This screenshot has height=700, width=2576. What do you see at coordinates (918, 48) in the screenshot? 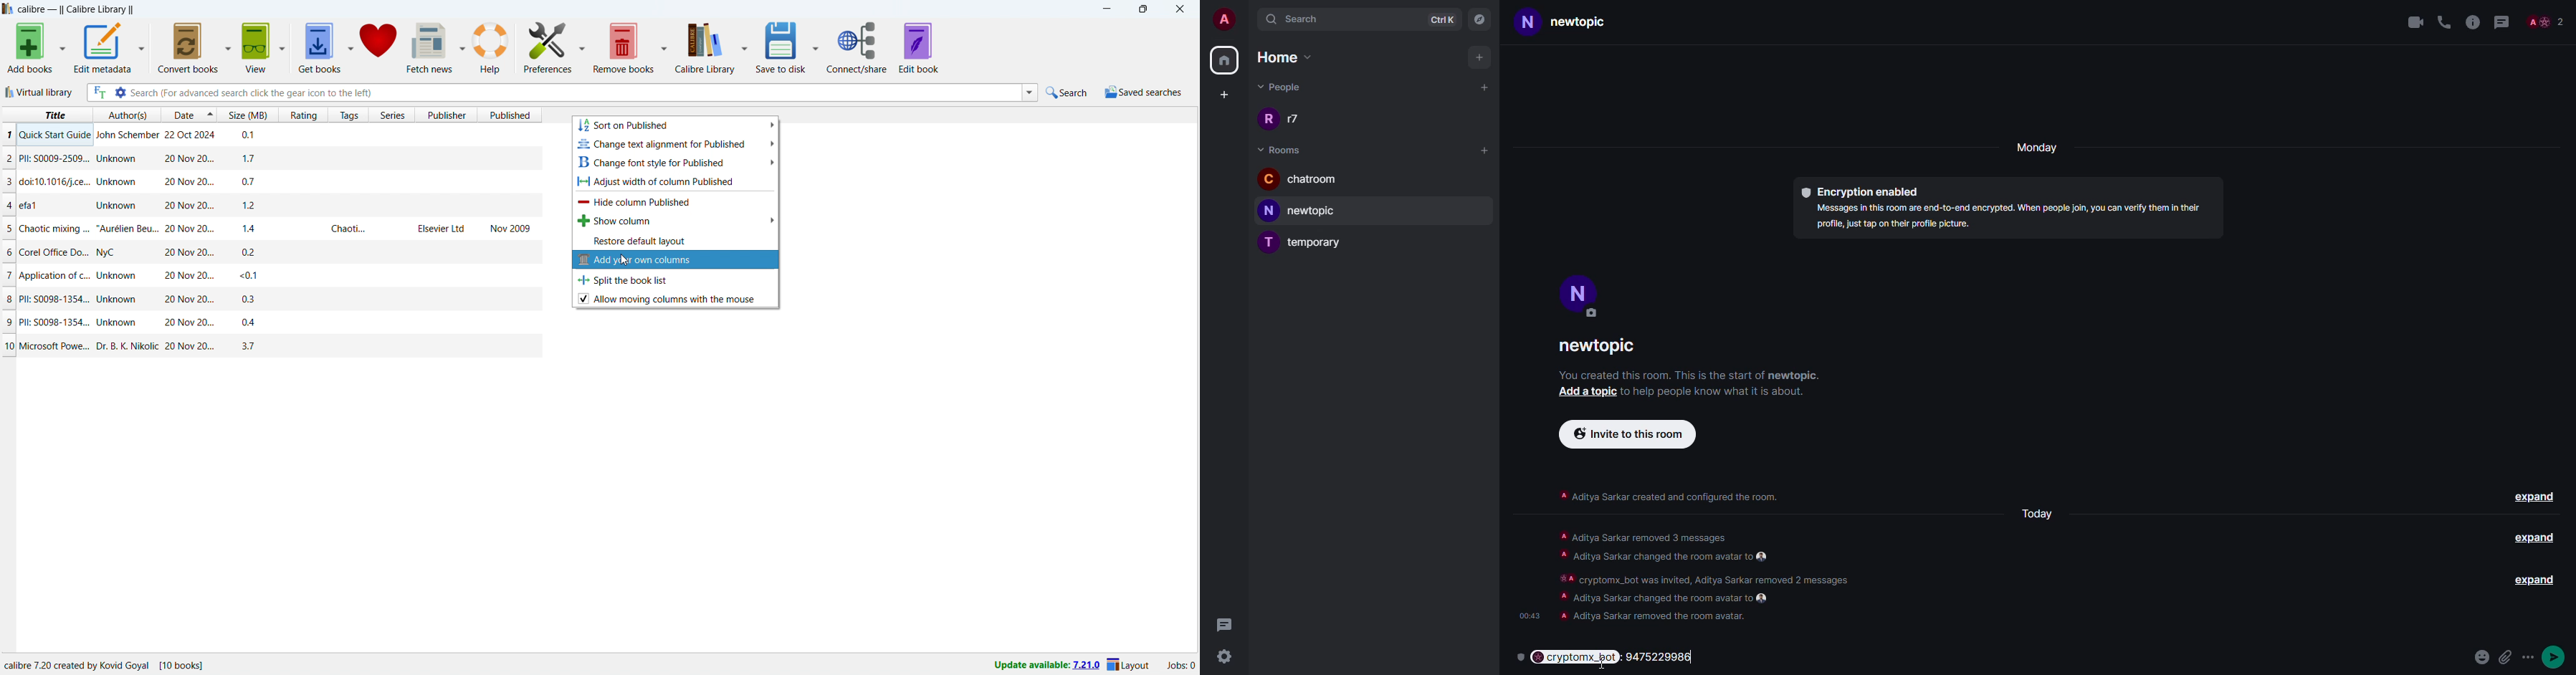
I see `edit book` at bounding box center [918, 48].